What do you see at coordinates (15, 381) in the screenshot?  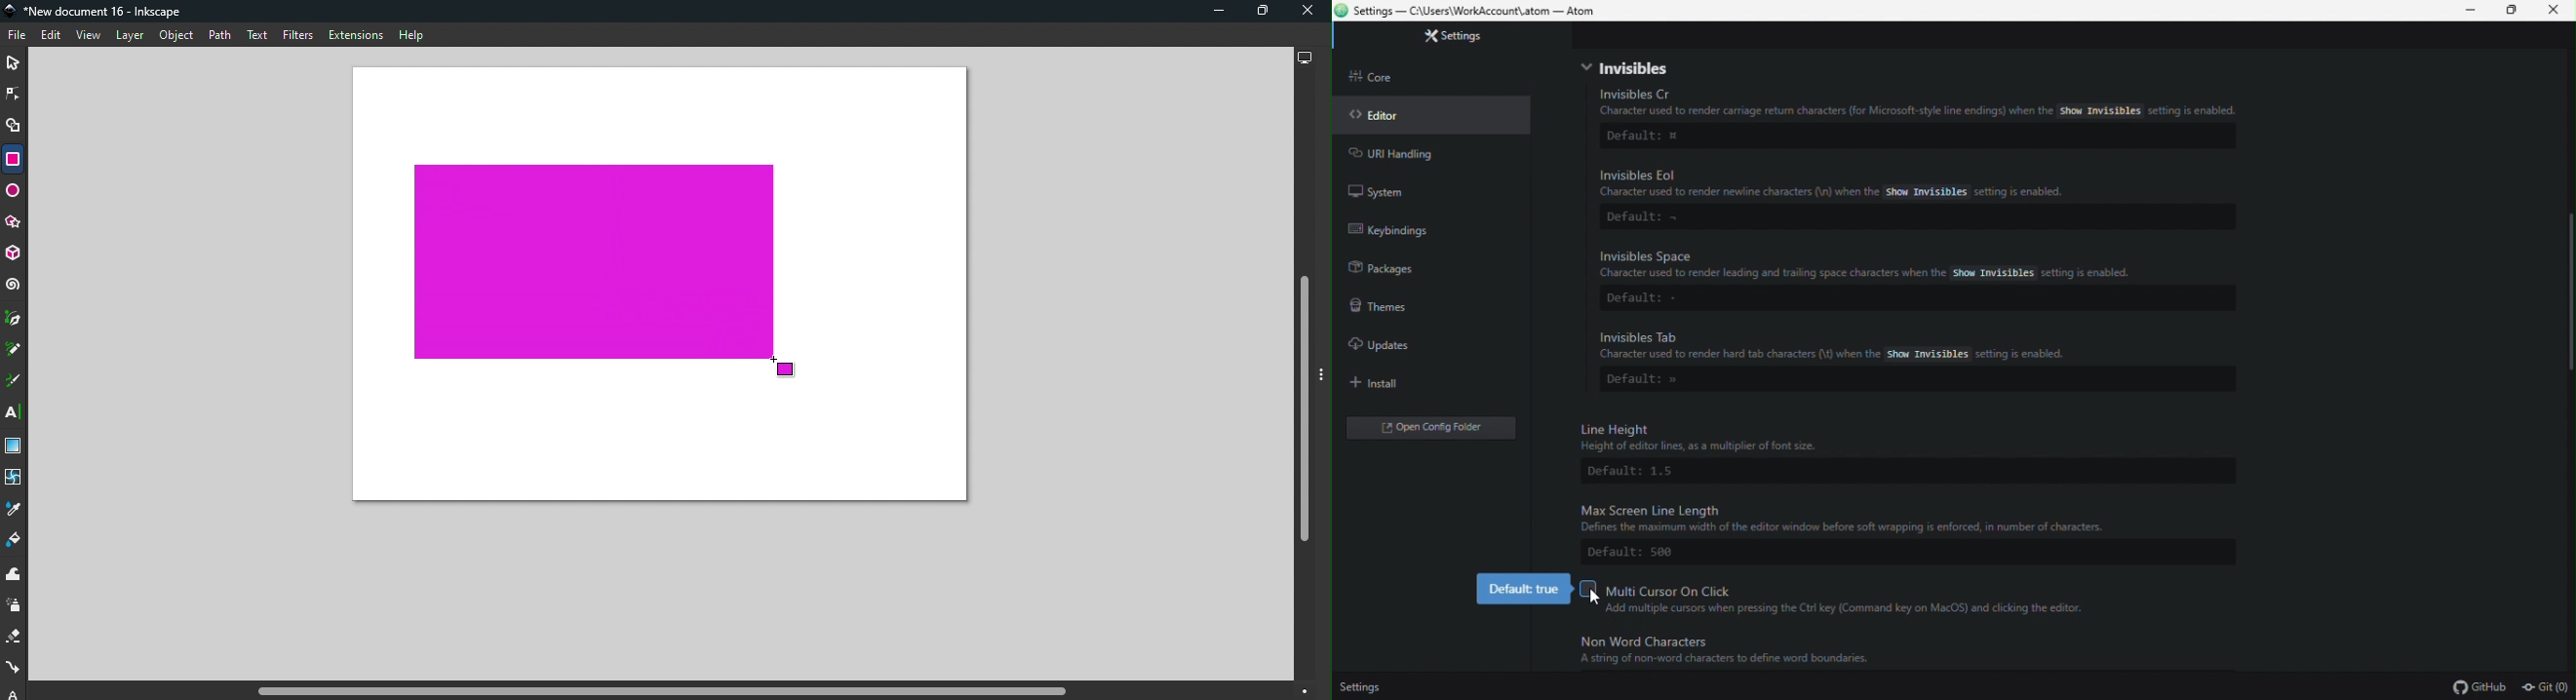 I see `Calligraphy tool` at bounding box center [15, 381].